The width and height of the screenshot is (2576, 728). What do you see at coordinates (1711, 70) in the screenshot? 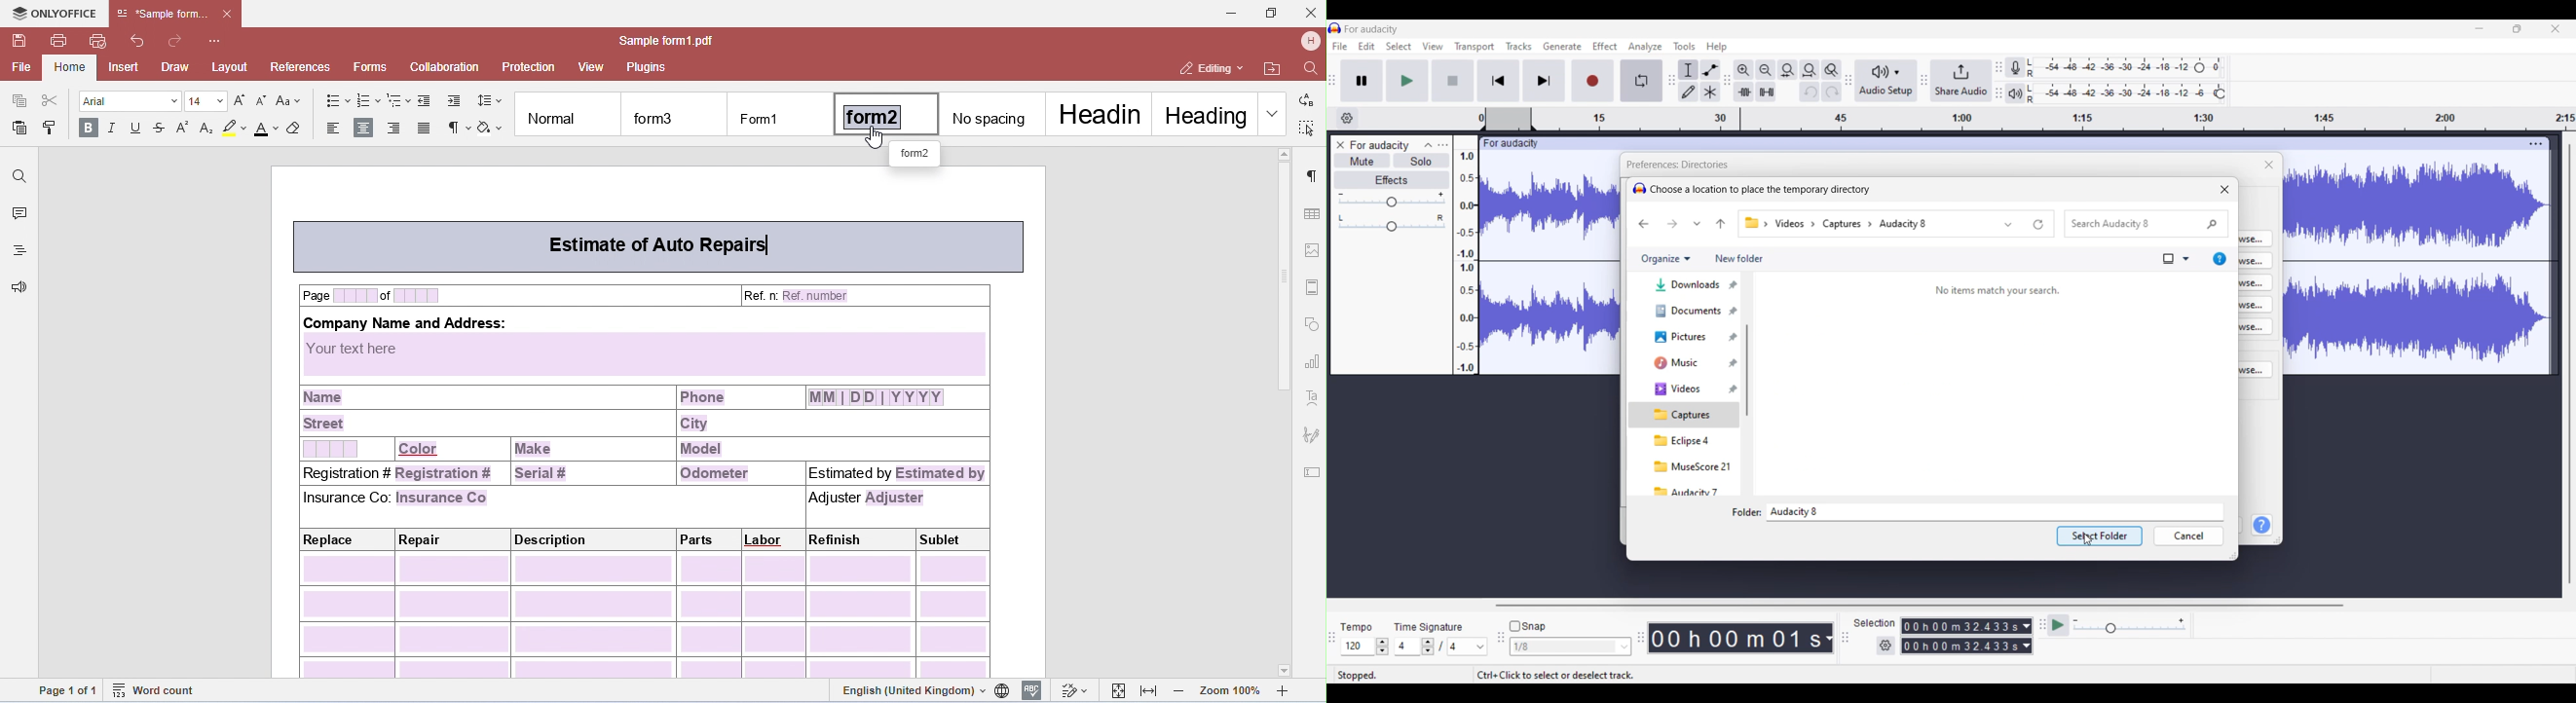
I see `Envelop tool` at bounding box center [1711, 70].